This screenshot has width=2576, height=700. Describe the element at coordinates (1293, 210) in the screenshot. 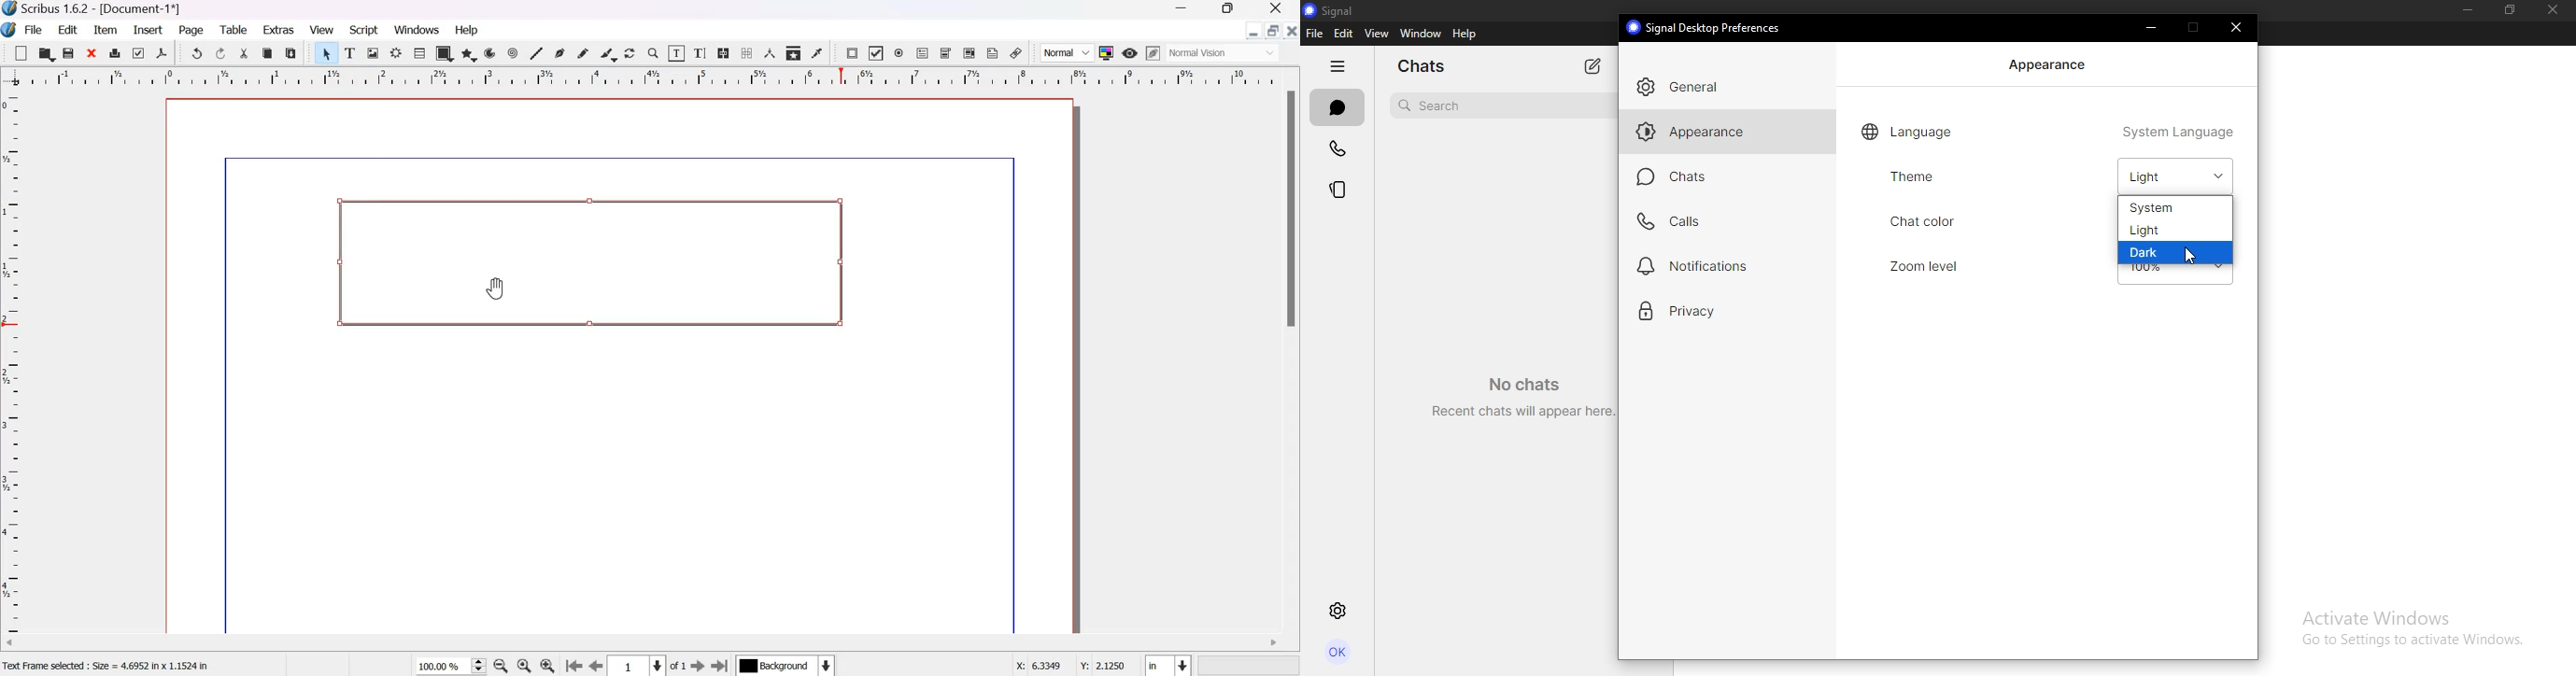

I see `Scrollbar` at that location.